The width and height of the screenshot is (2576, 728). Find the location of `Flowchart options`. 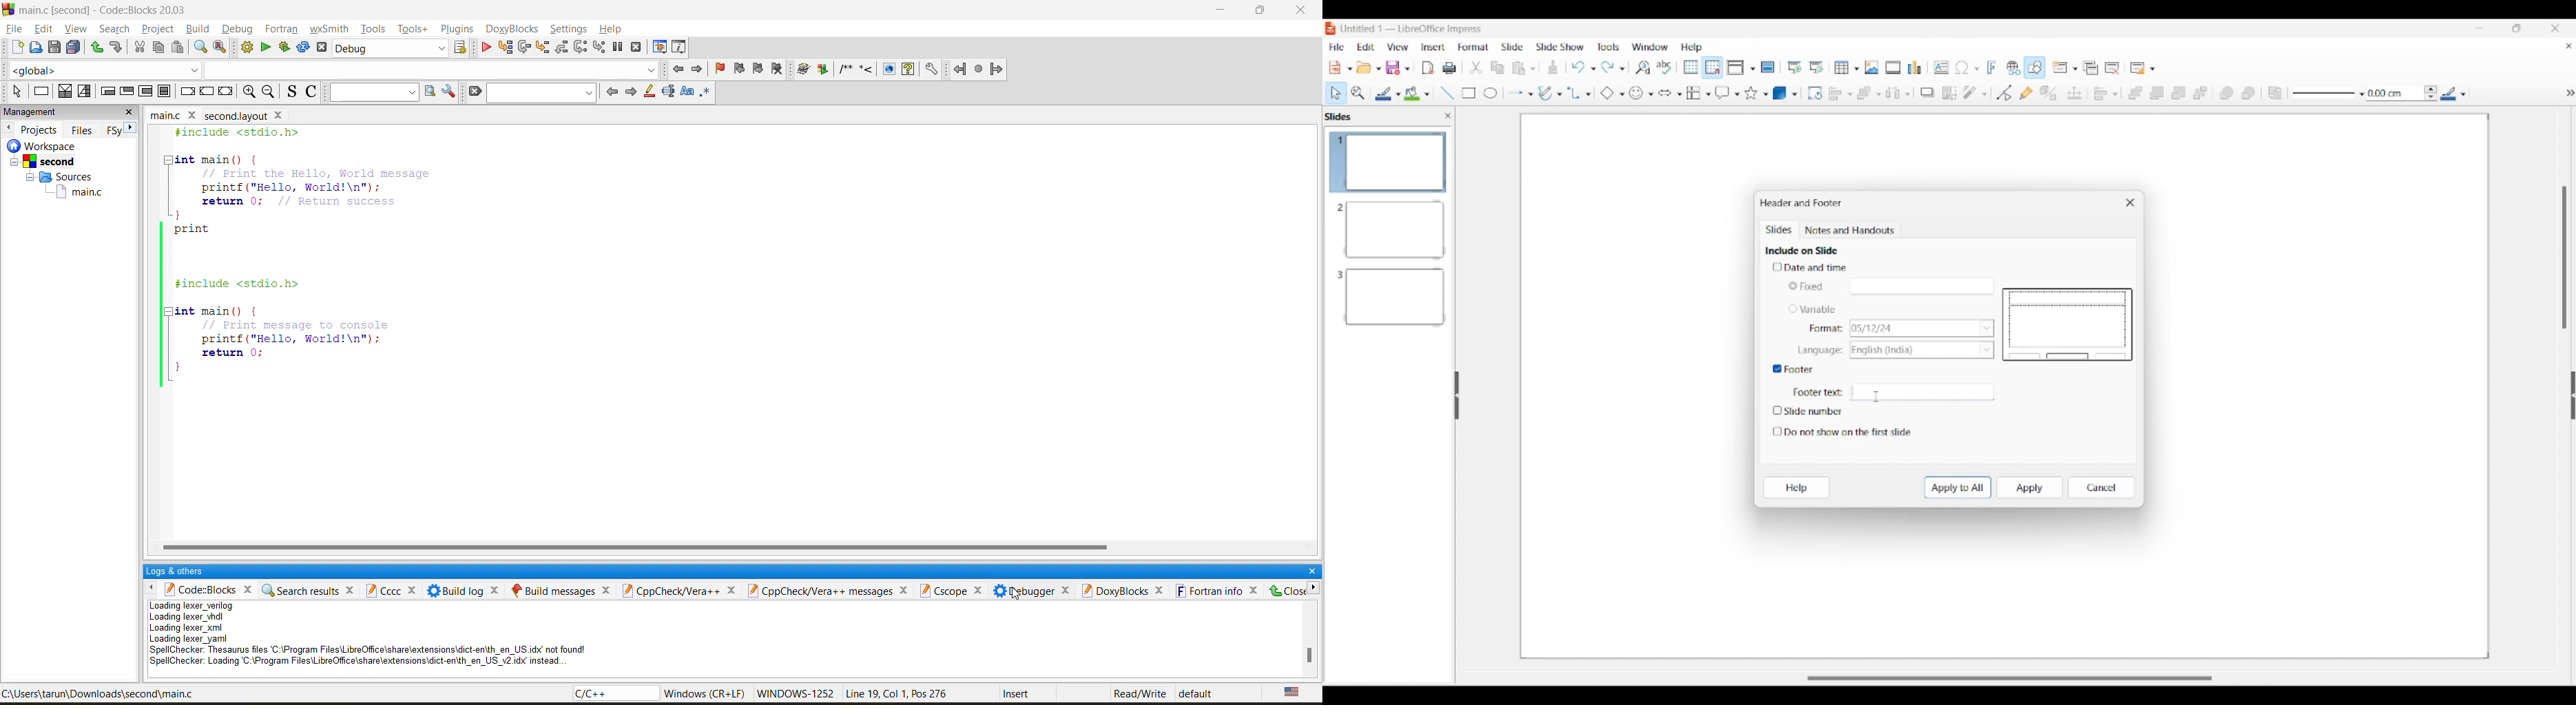

Flowchart options is located at coordinates (1698, 93).